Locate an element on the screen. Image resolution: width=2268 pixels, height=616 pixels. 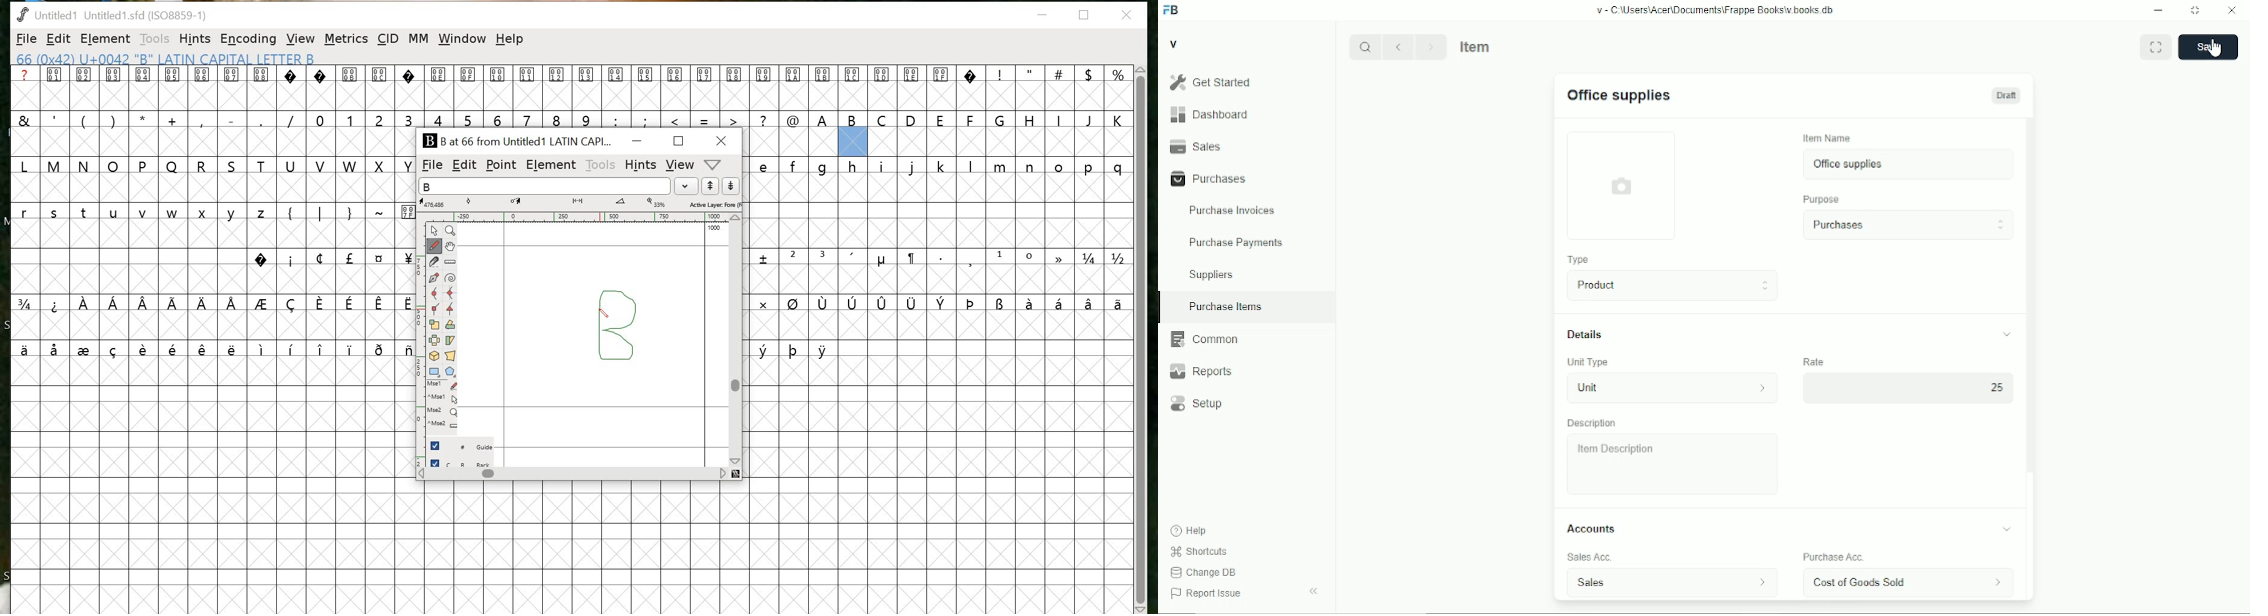
purchase items is located at coordinates (1225, 307).